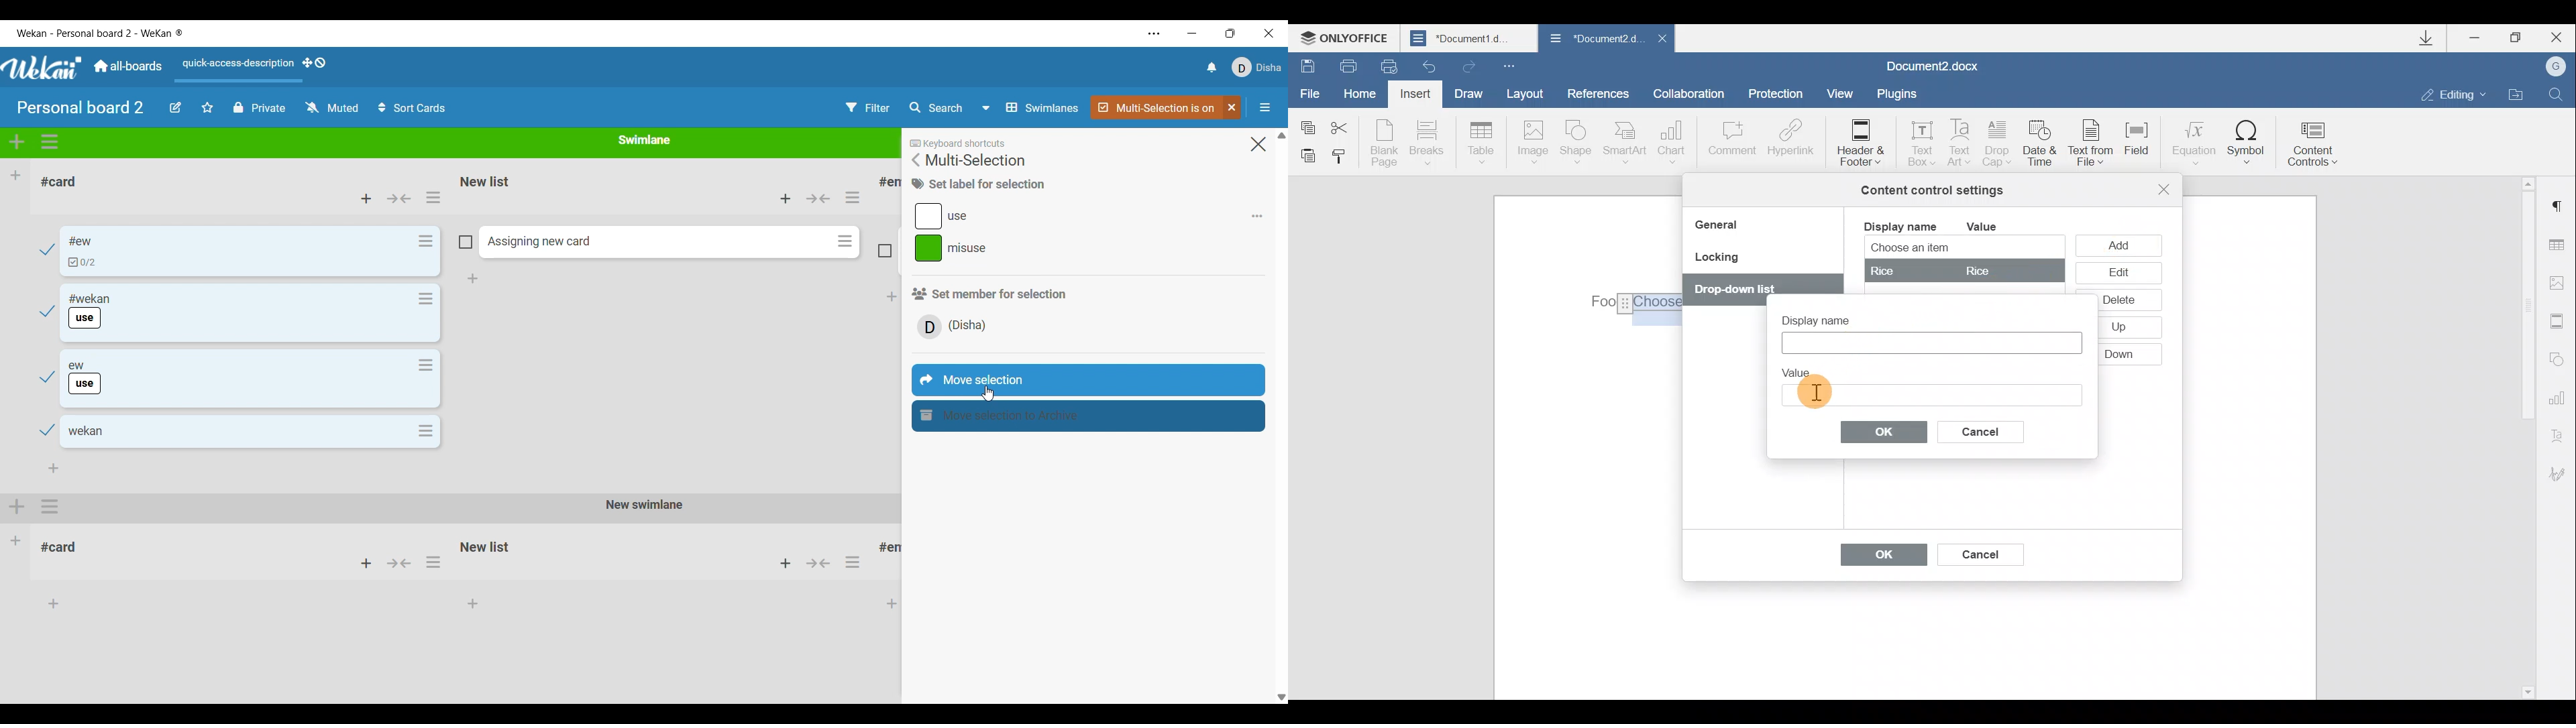 The image size is (2576, 728). What do you see at coordinates (2524, 436) in the screenshot?
I see `Scroll bar` at bounding box center [2524, 436].